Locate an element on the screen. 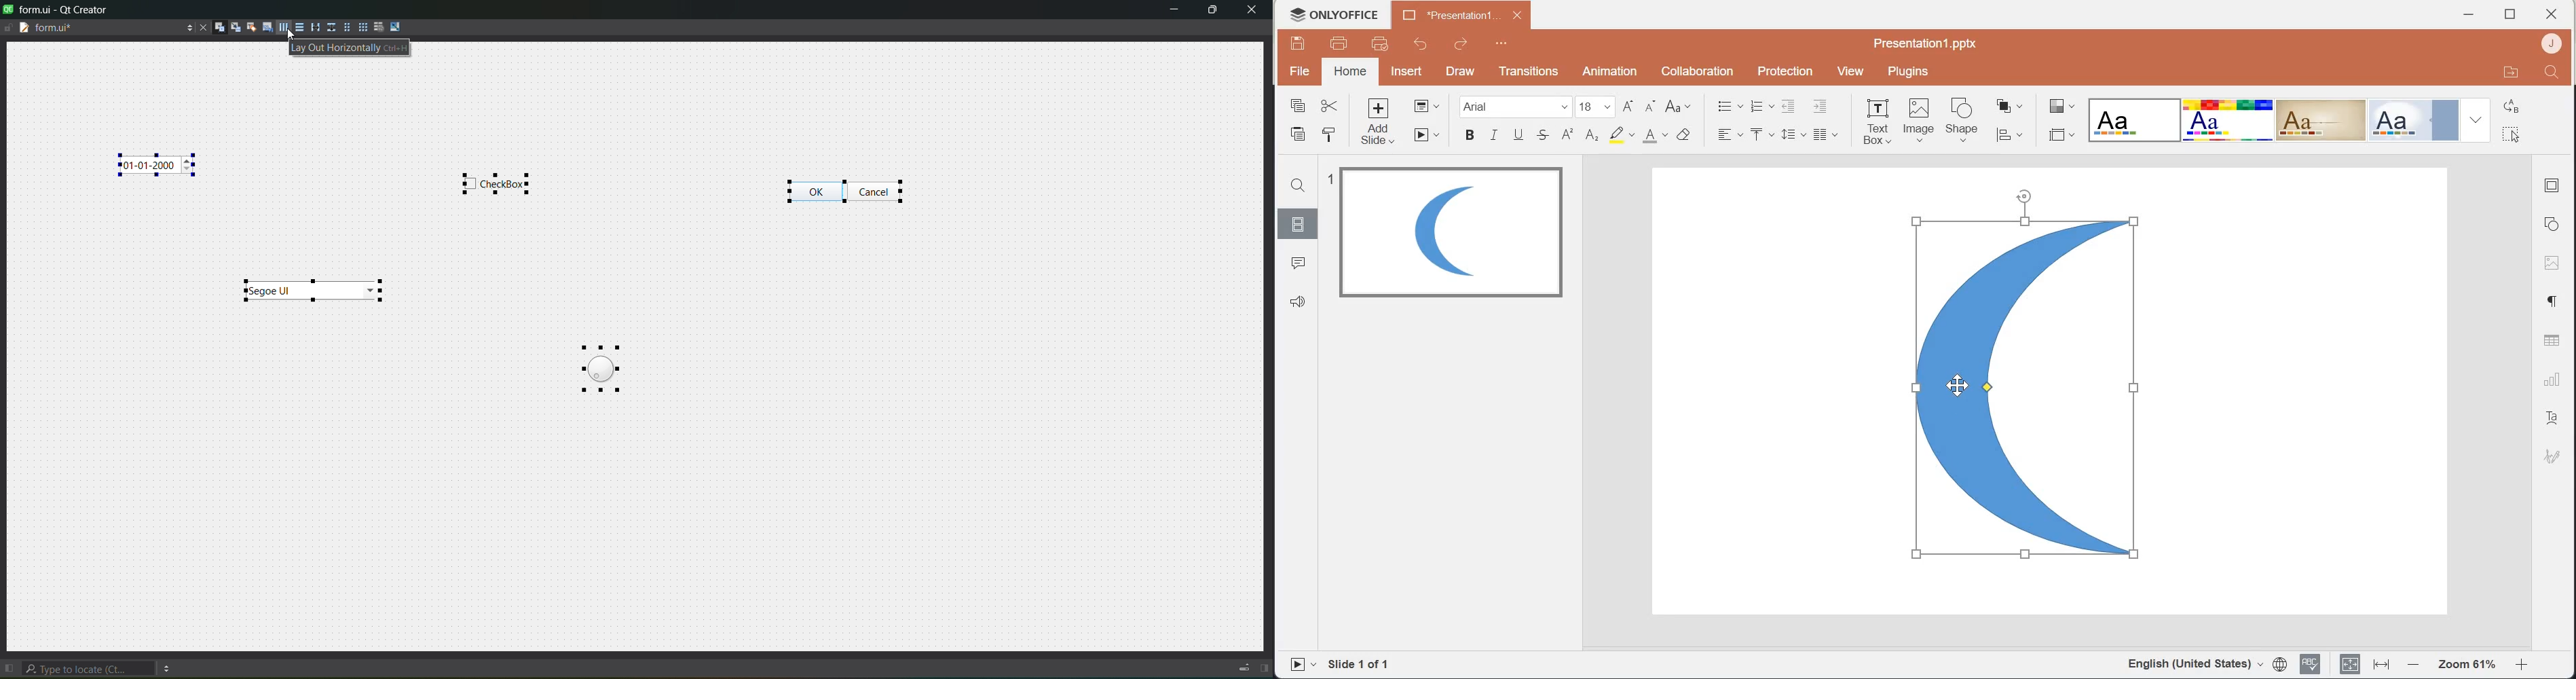 This screenshot has height=700, width=2576. Copy is located at coordinates (1298, 105).